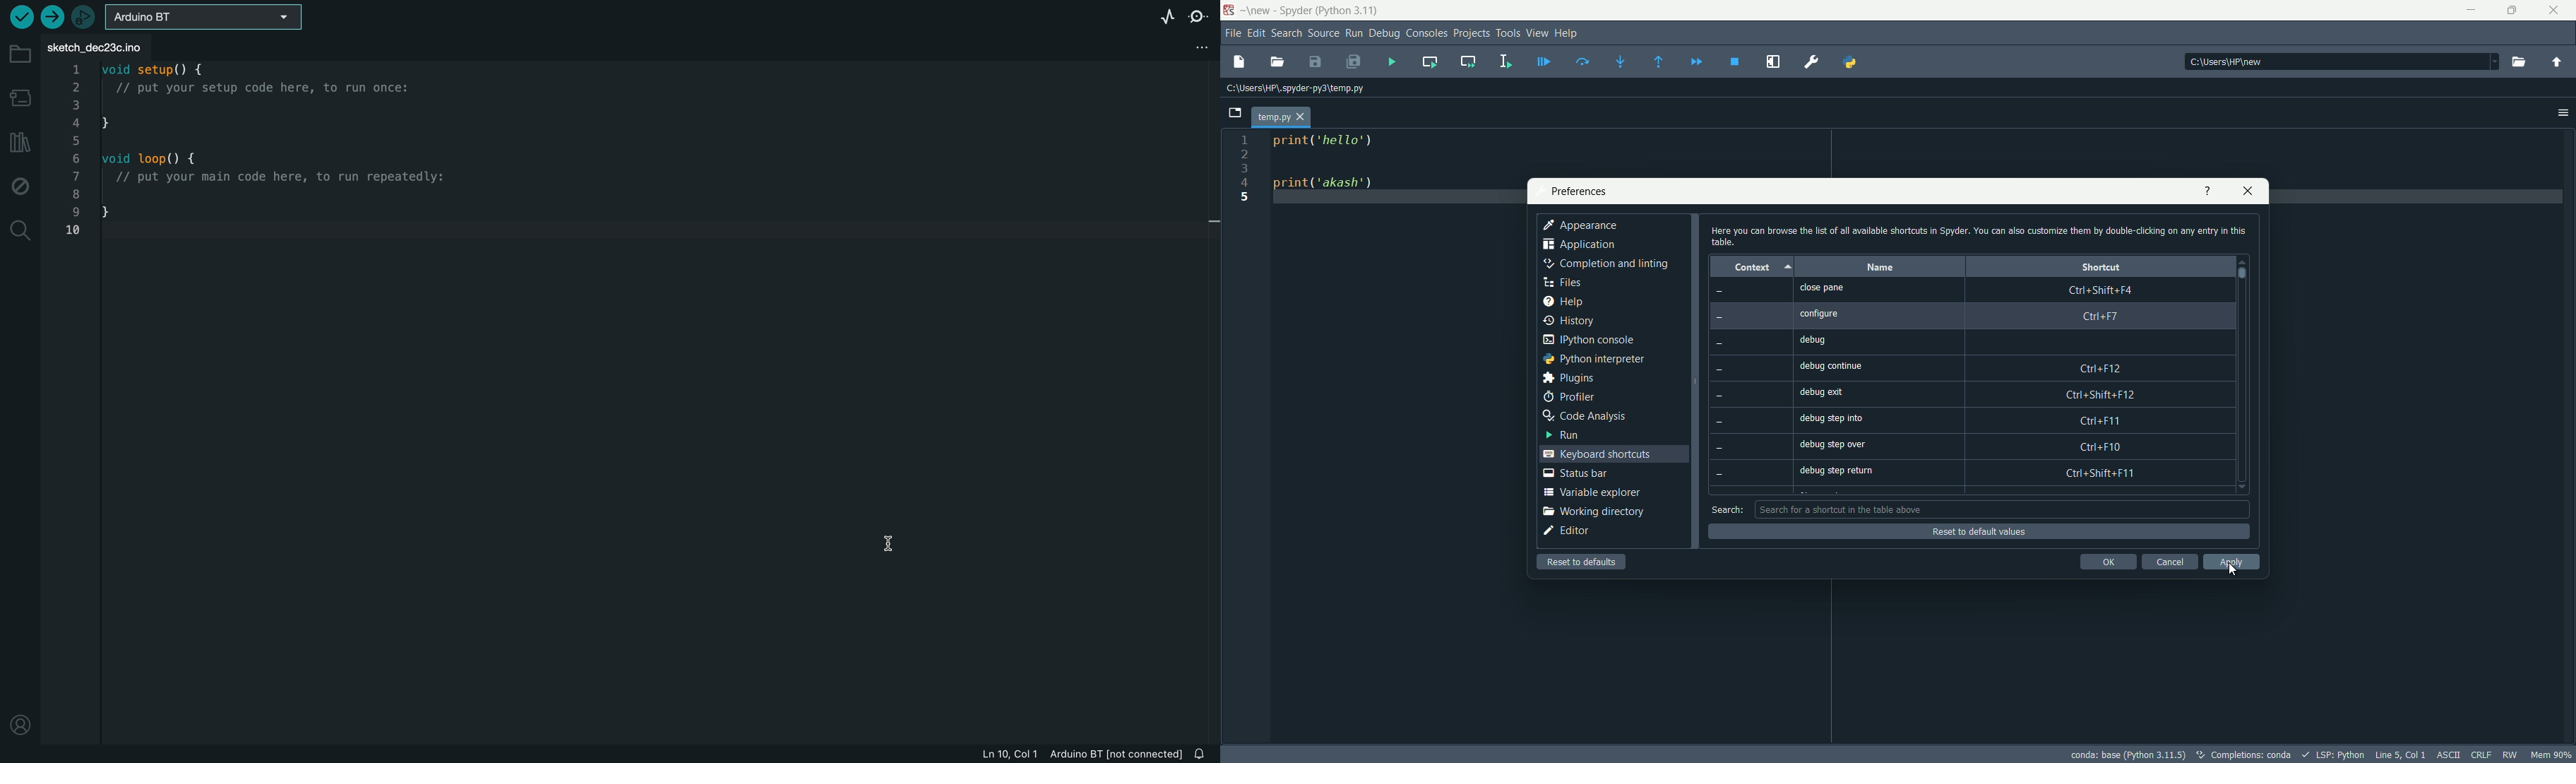 This screenshot has height=784, width=2576. Describe the element at coordinates (1774, 62) in the screenshot. I see `maximize current pane` at that location.